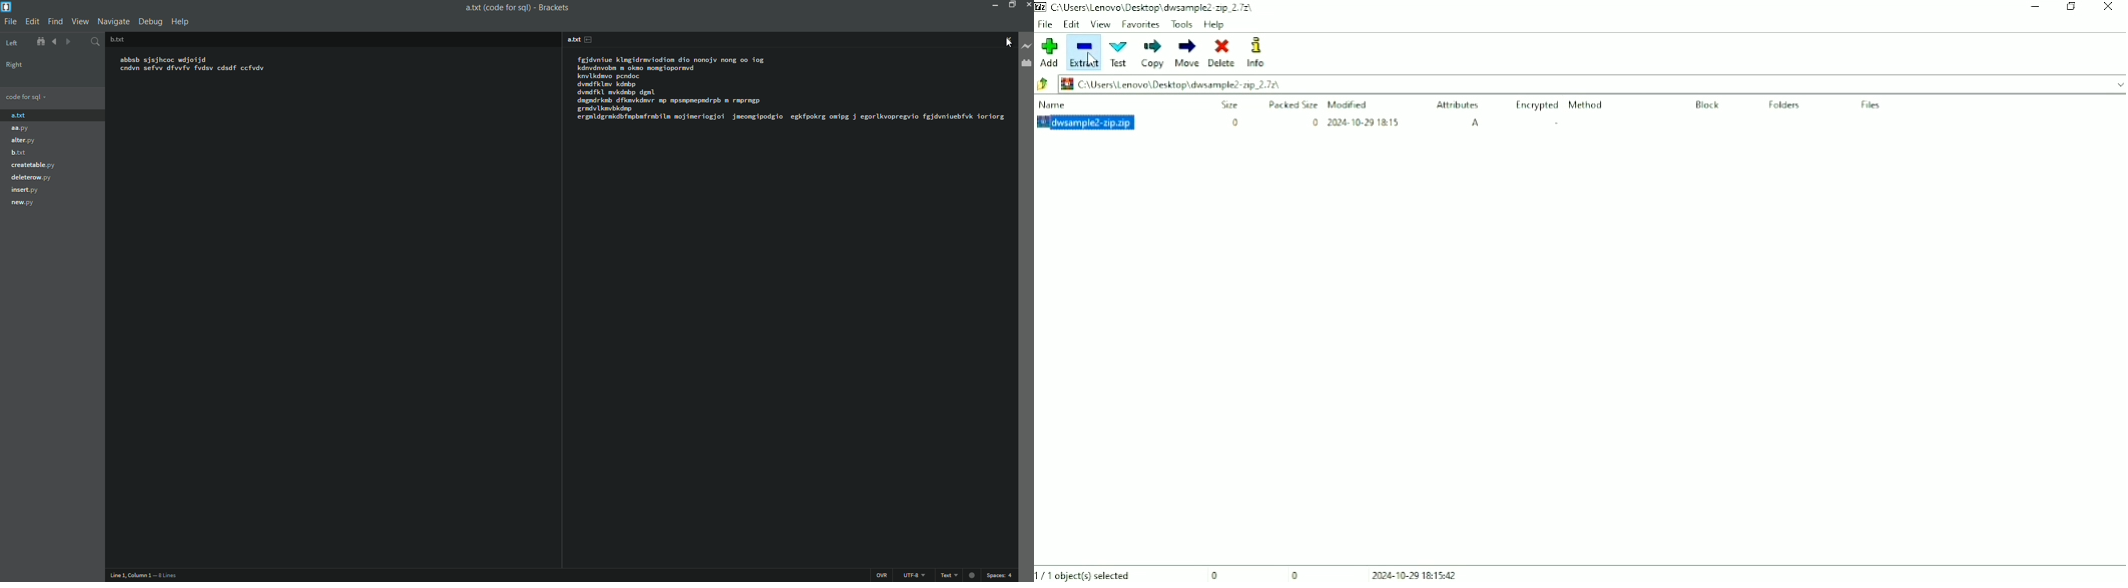 The height and width of the screenshot is (588, 2128). Describe the element at coordinates (578, 39) in the screenshot. I see `a.txt` at that location.